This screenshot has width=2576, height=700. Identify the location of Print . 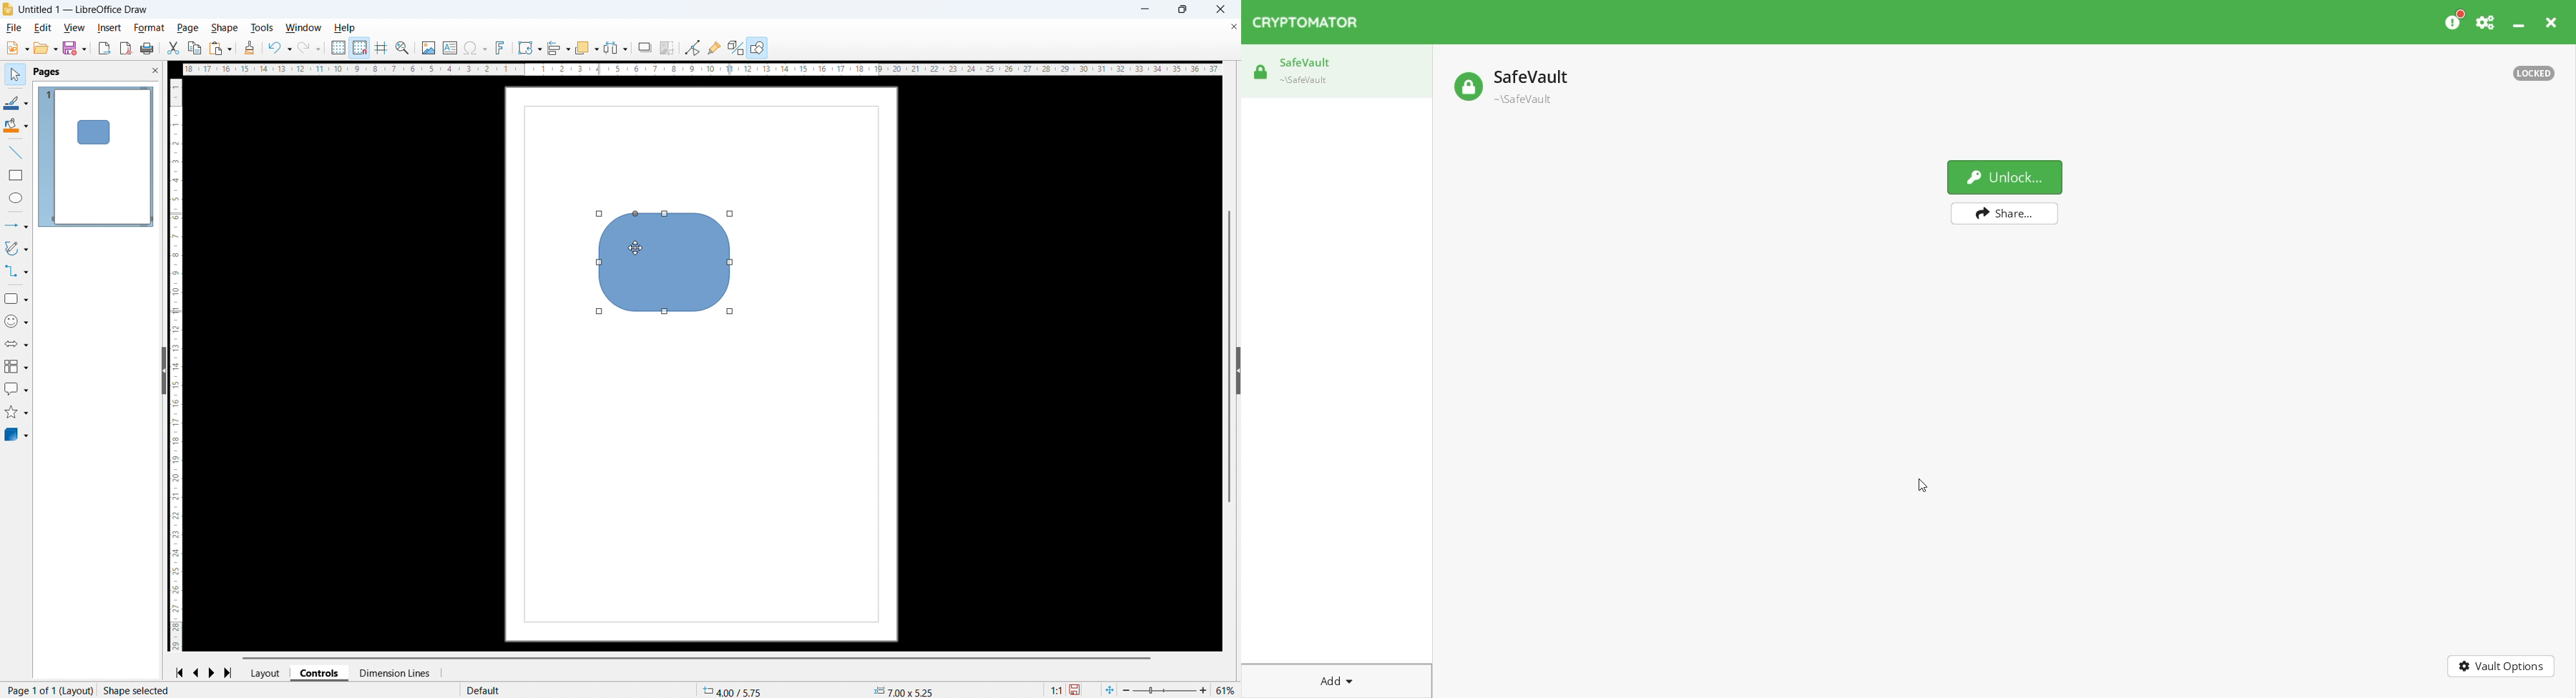
(147, 48).